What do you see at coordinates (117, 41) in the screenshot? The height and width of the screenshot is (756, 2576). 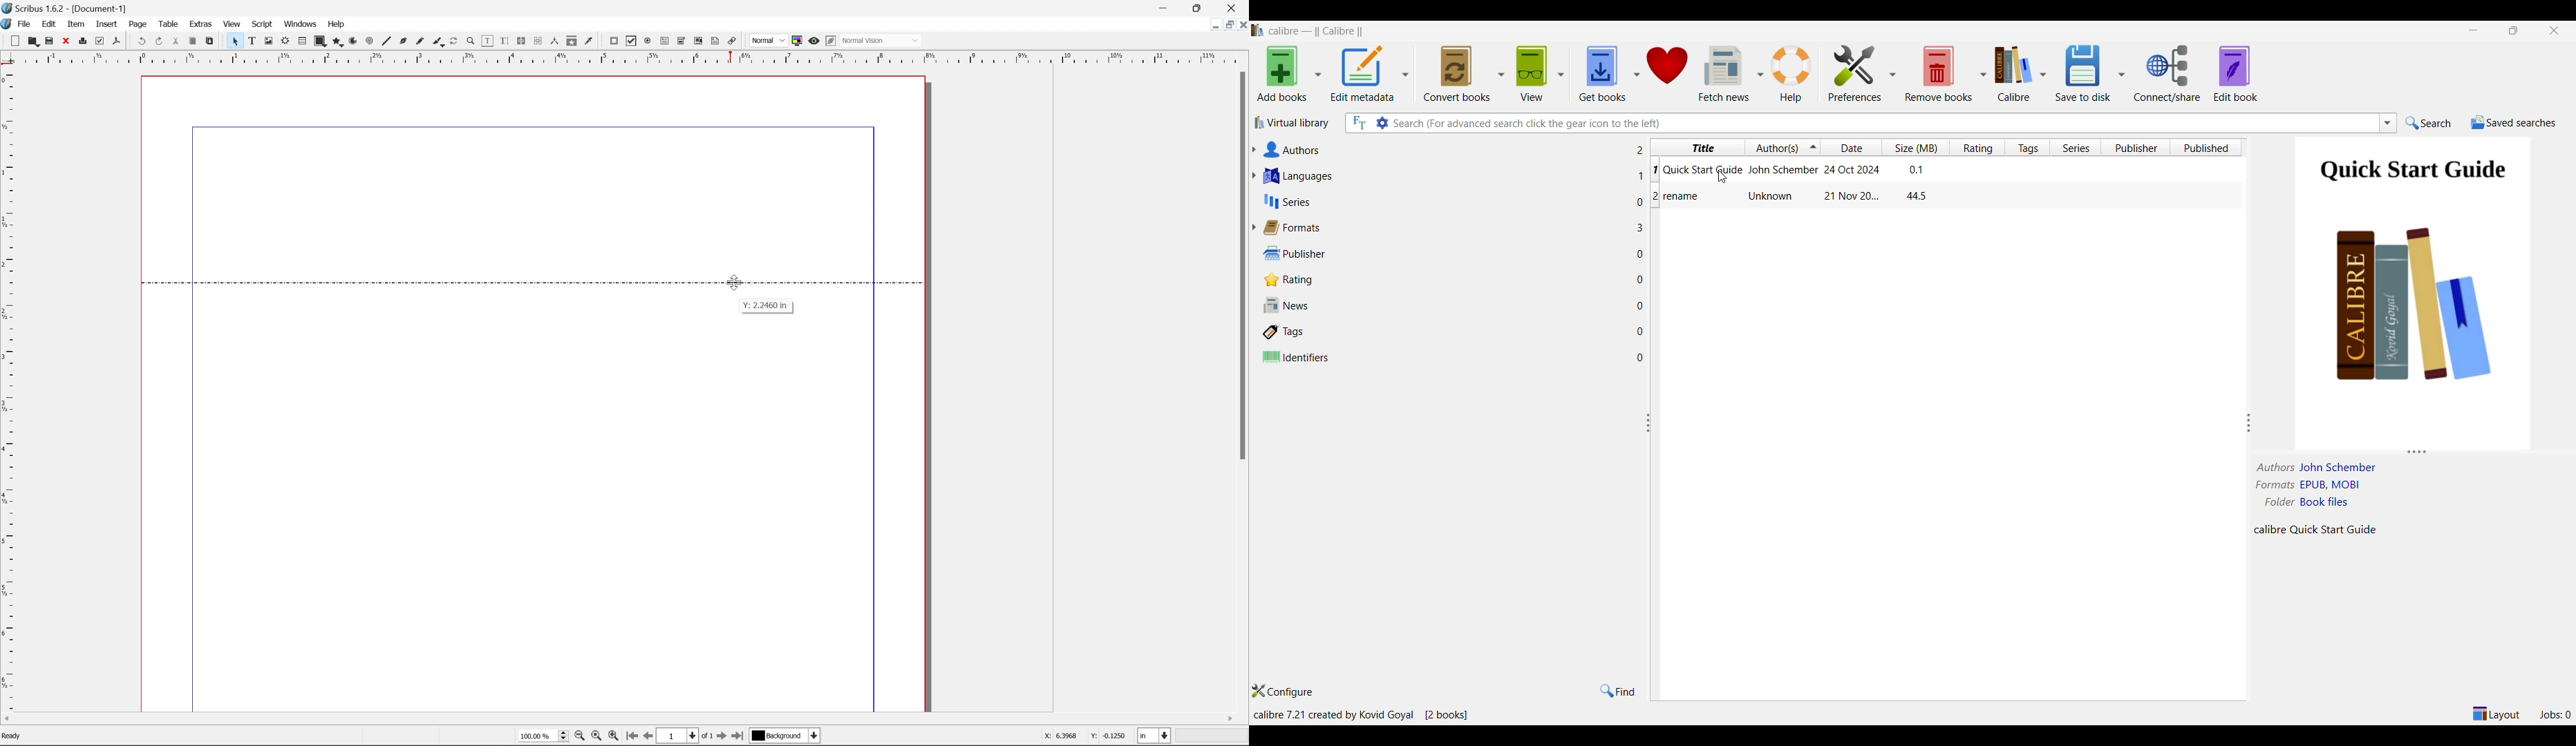 I see `save as pdf` at bounding box center [117, 41].